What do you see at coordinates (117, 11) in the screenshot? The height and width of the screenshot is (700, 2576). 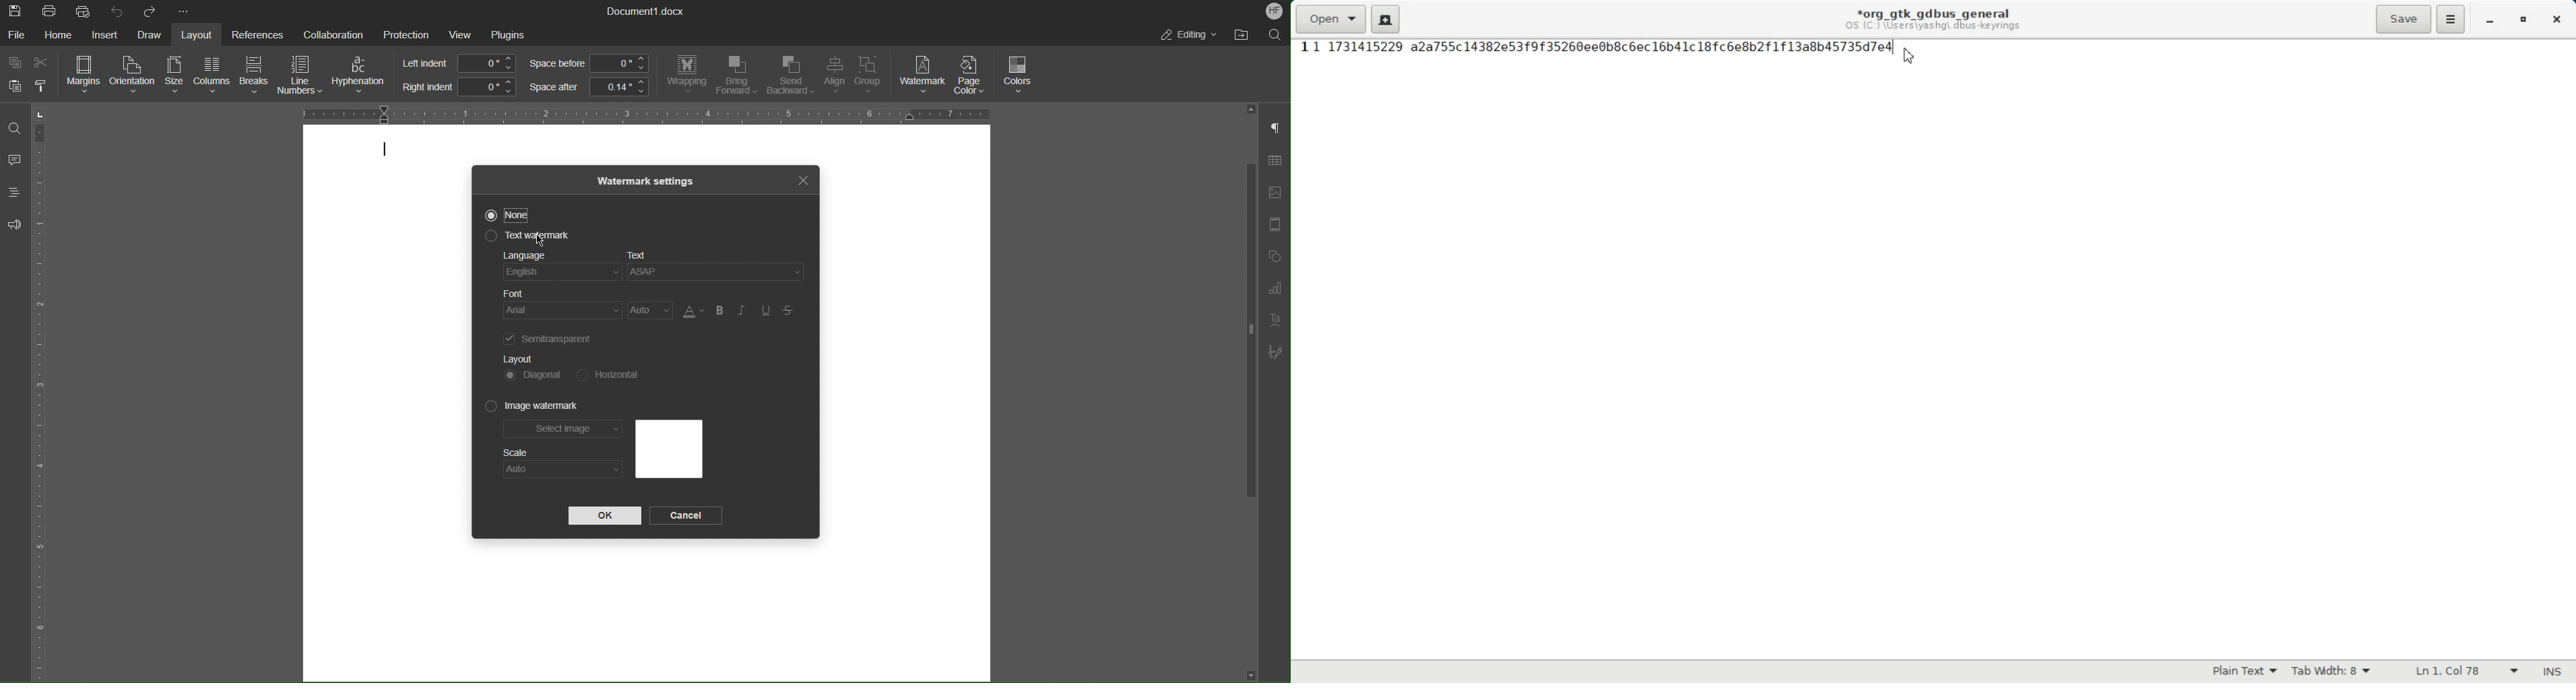 I see `Undo` at bounding box center [117, 11].